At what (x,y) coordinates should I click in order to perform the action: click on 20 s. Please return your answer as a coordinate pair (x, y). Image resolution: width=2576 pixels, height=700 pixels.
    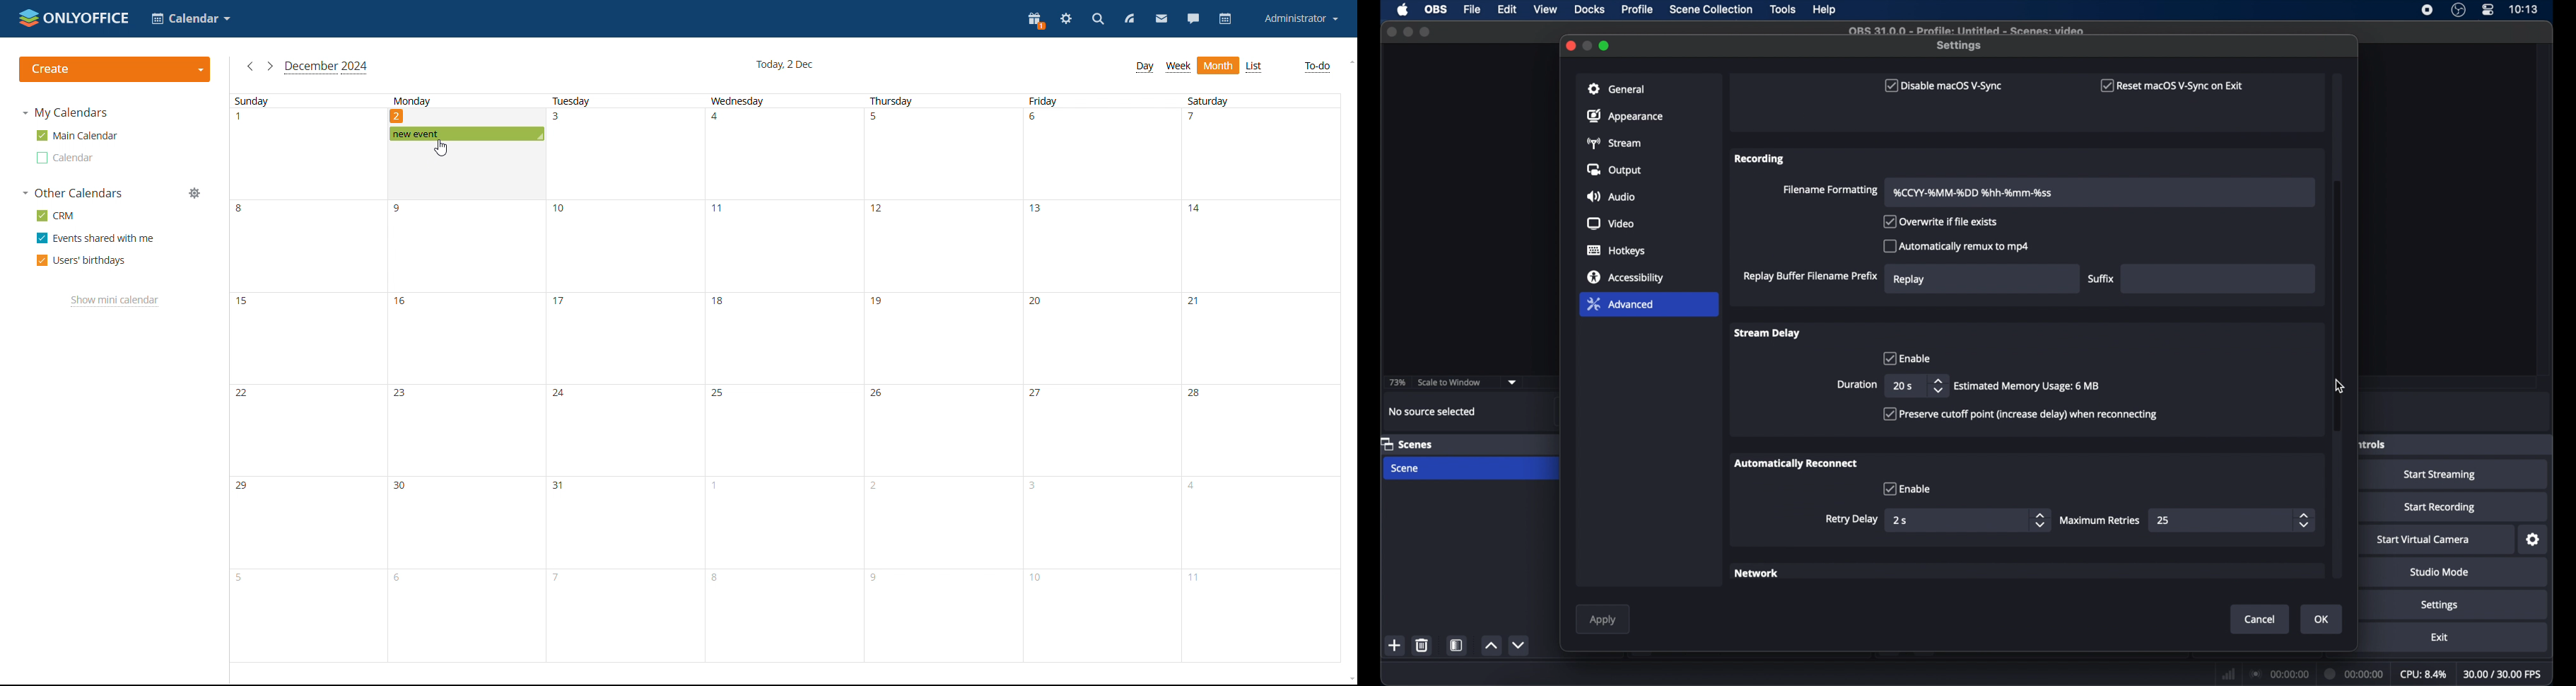
    Looking at the image, I should click on (1902, 386).